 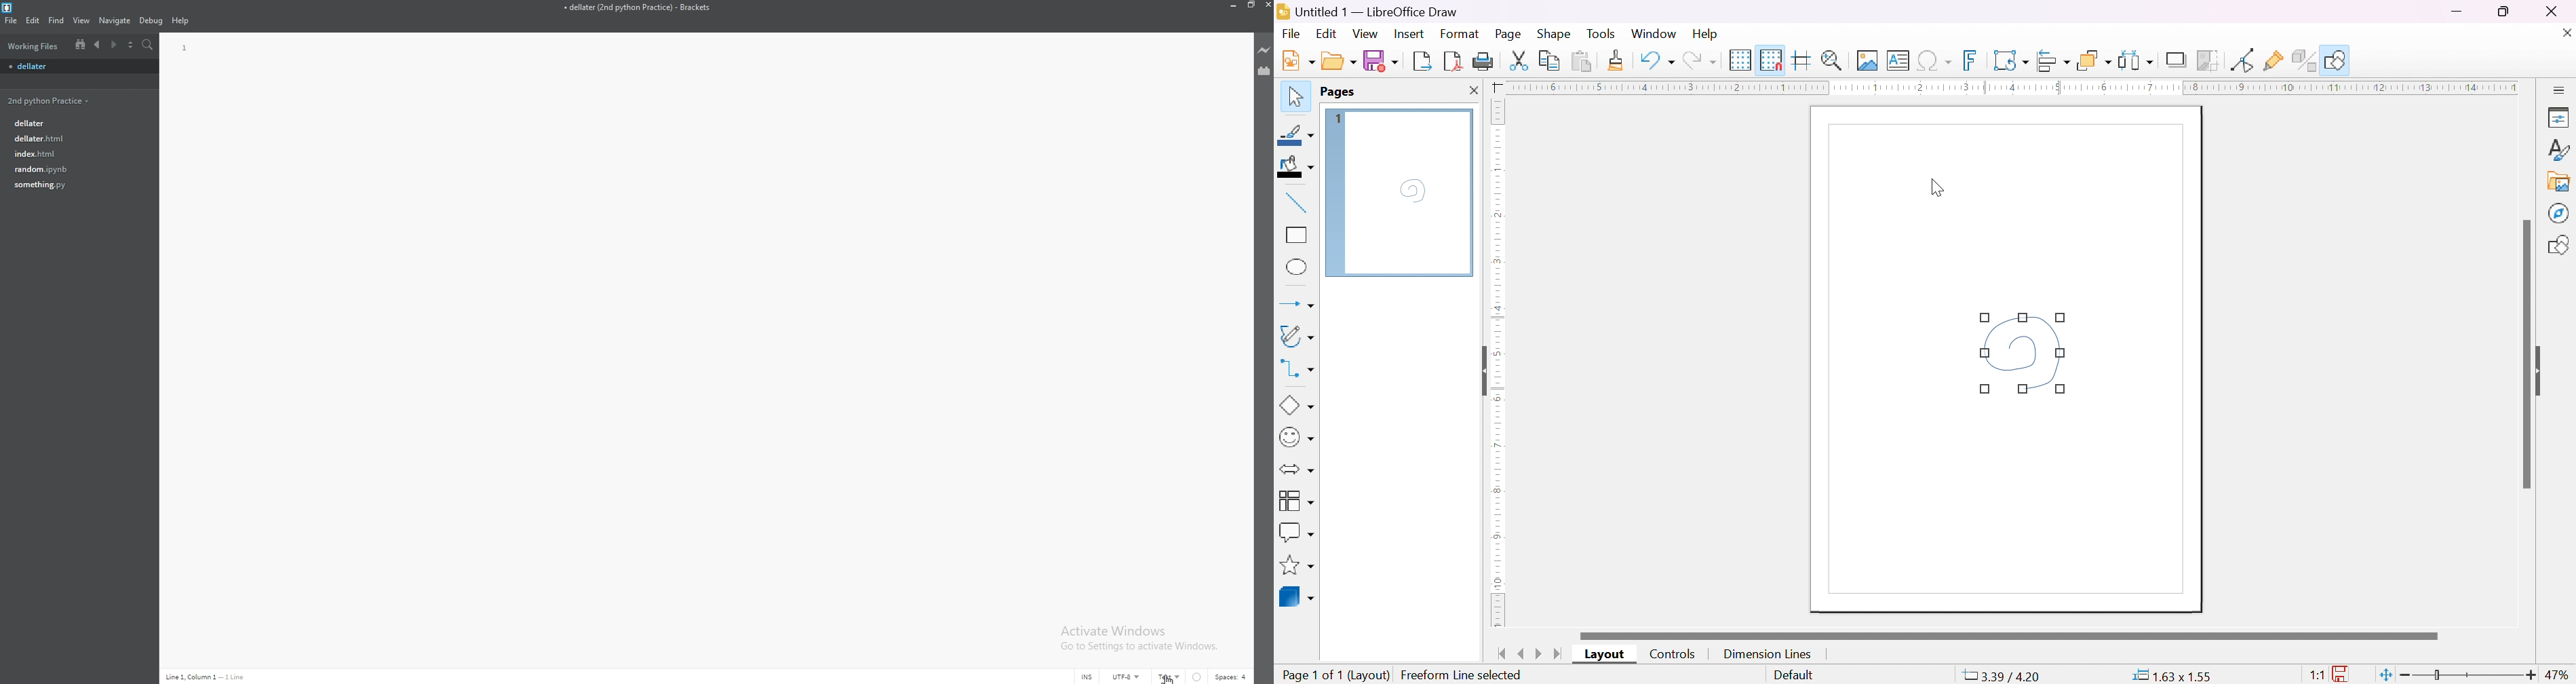 What do you see at coordinates (1424, 61) in the screenshot?
I see `export` at bounding box center [1424, 61].